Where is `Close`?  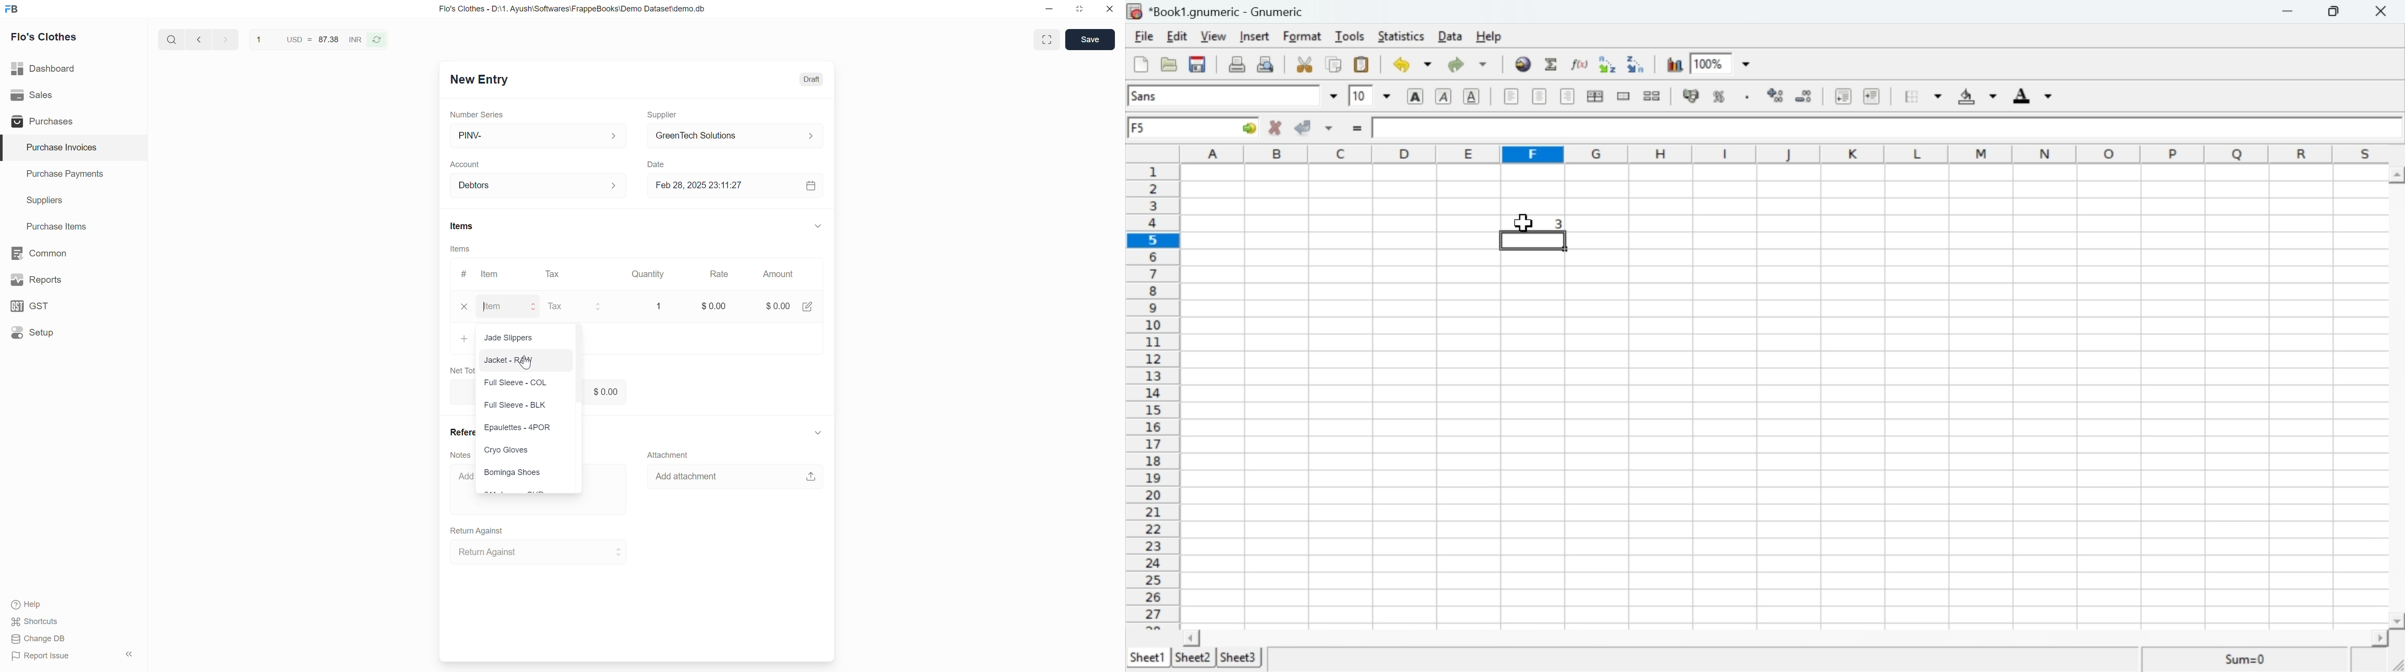
Close is located at coordinates (464, 306).